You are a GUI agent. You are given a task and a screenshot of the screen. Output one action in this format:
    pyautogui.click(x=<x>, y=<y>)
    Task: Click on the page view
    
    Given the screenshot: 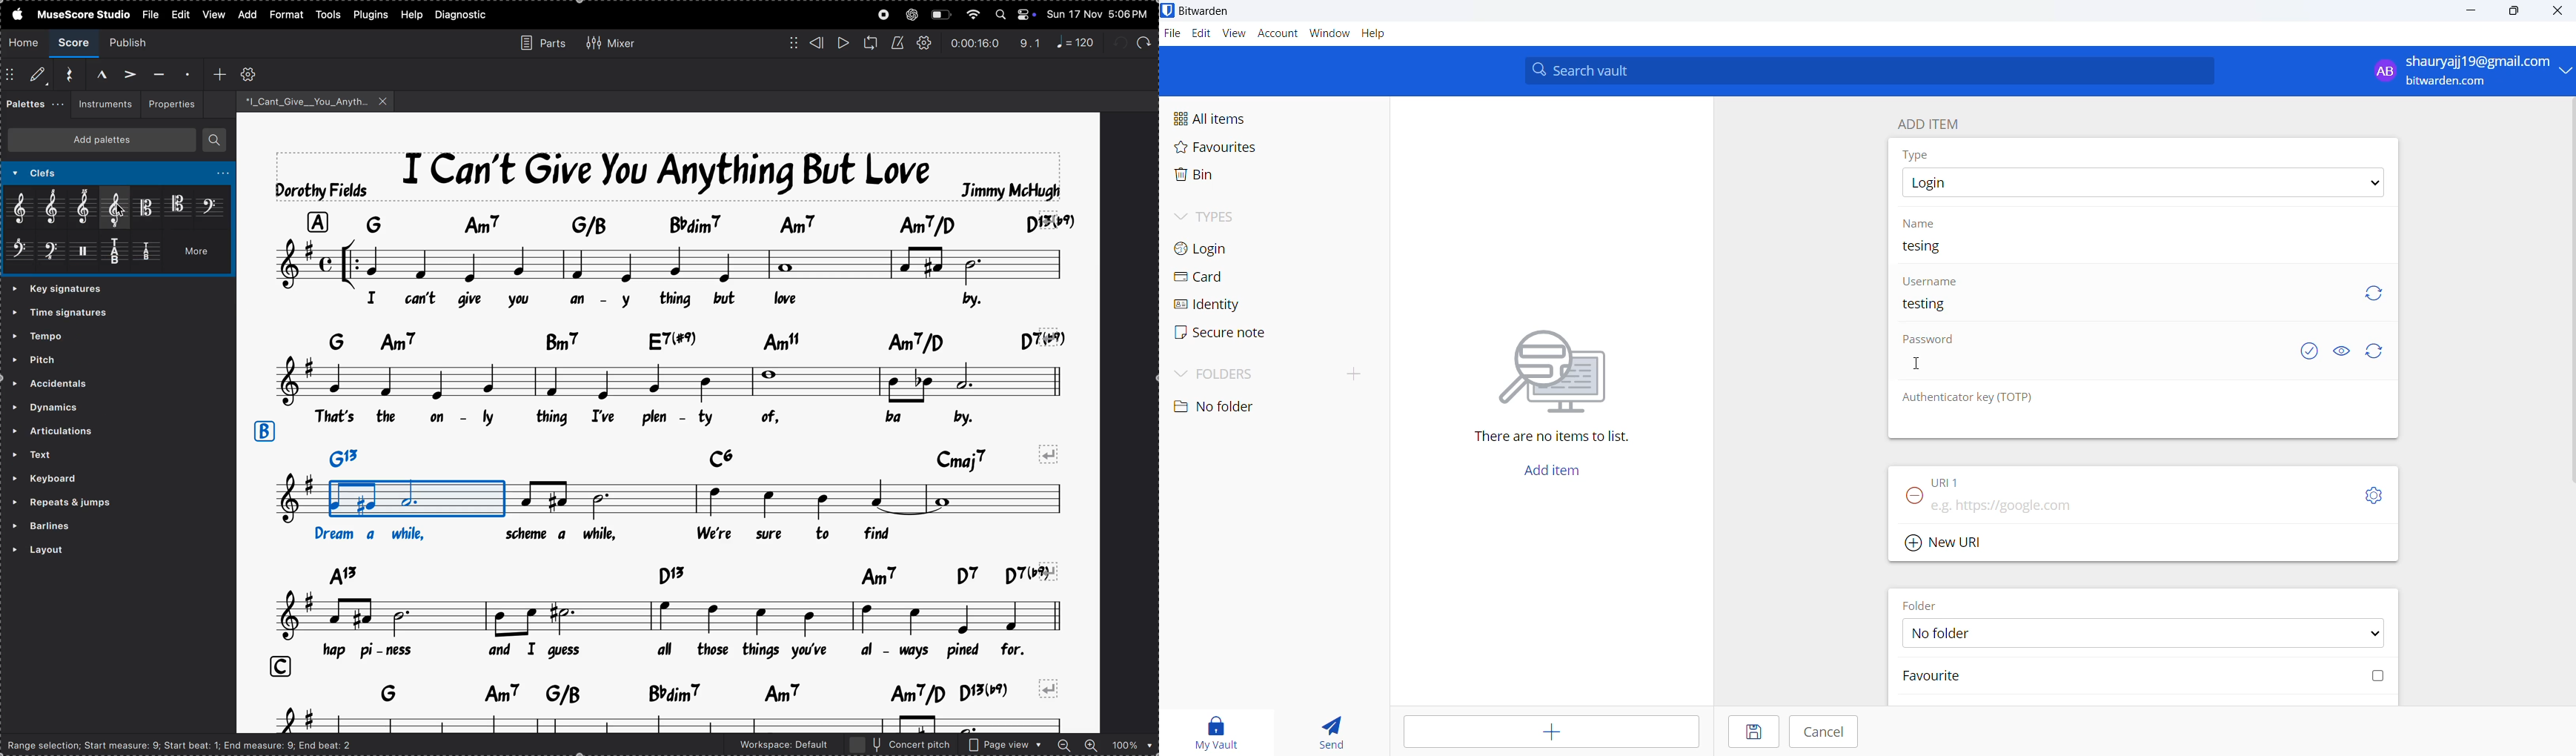 What is the action you would take?
    pyautogui.click(x=1006, y=745)
    